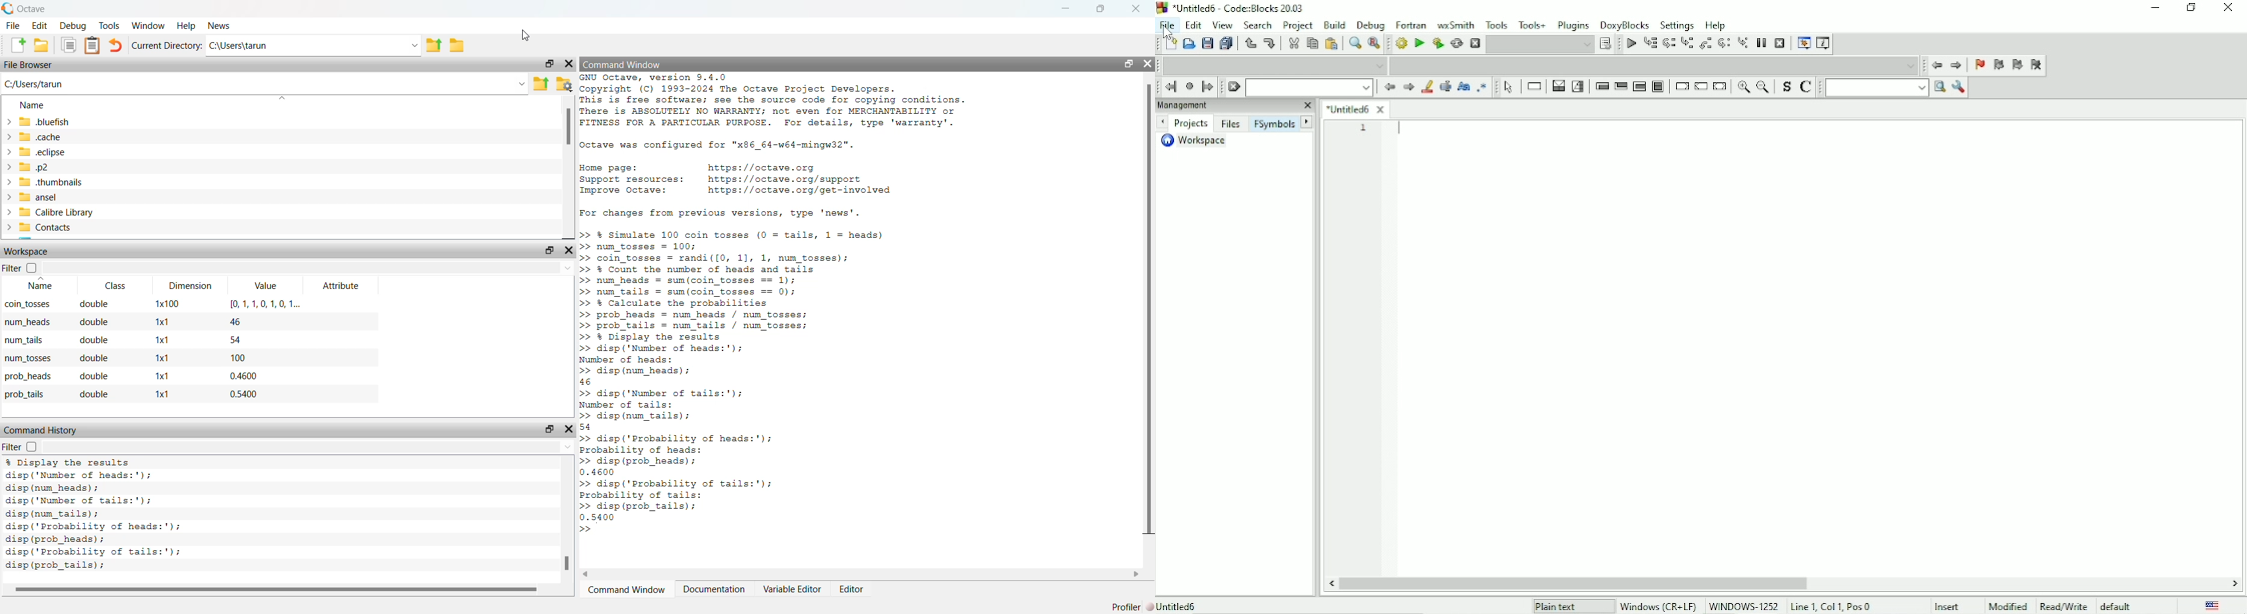 The height and width of the screenshot is (616, 2268). Describe the element at coordinates (27, 251) in the screenshot. I see `Workspace` at that location.